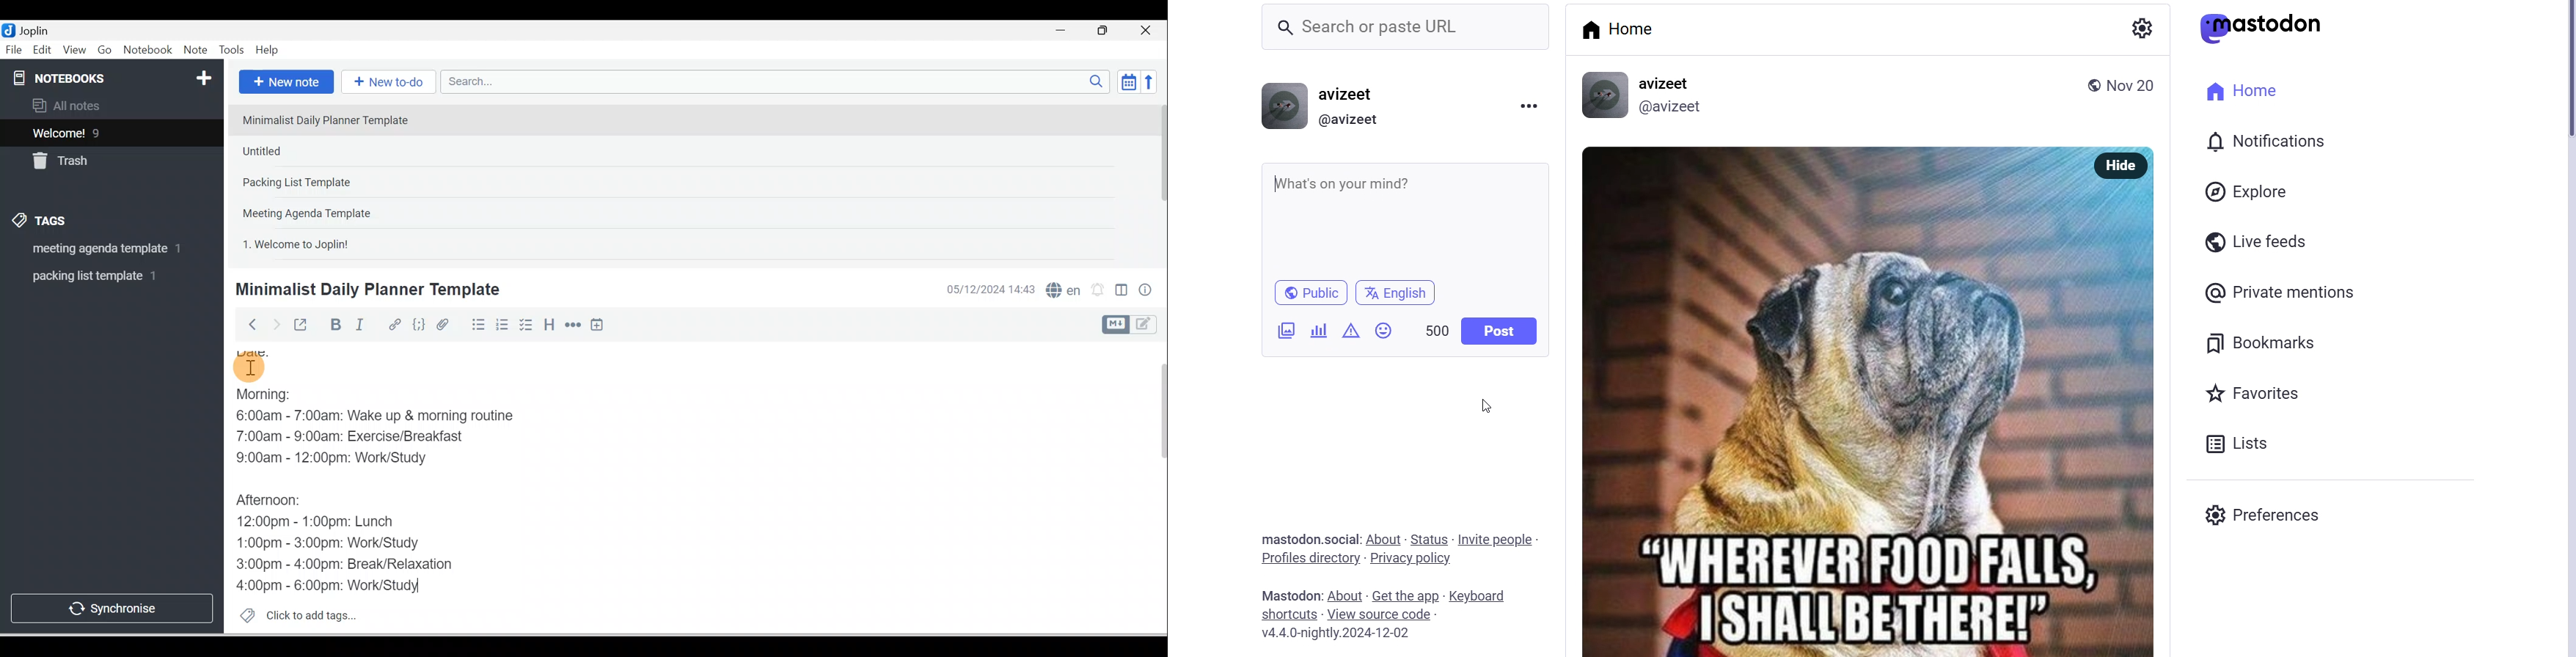 The image size is (2576, 672). I want to click on Edit, so click(43, 50).